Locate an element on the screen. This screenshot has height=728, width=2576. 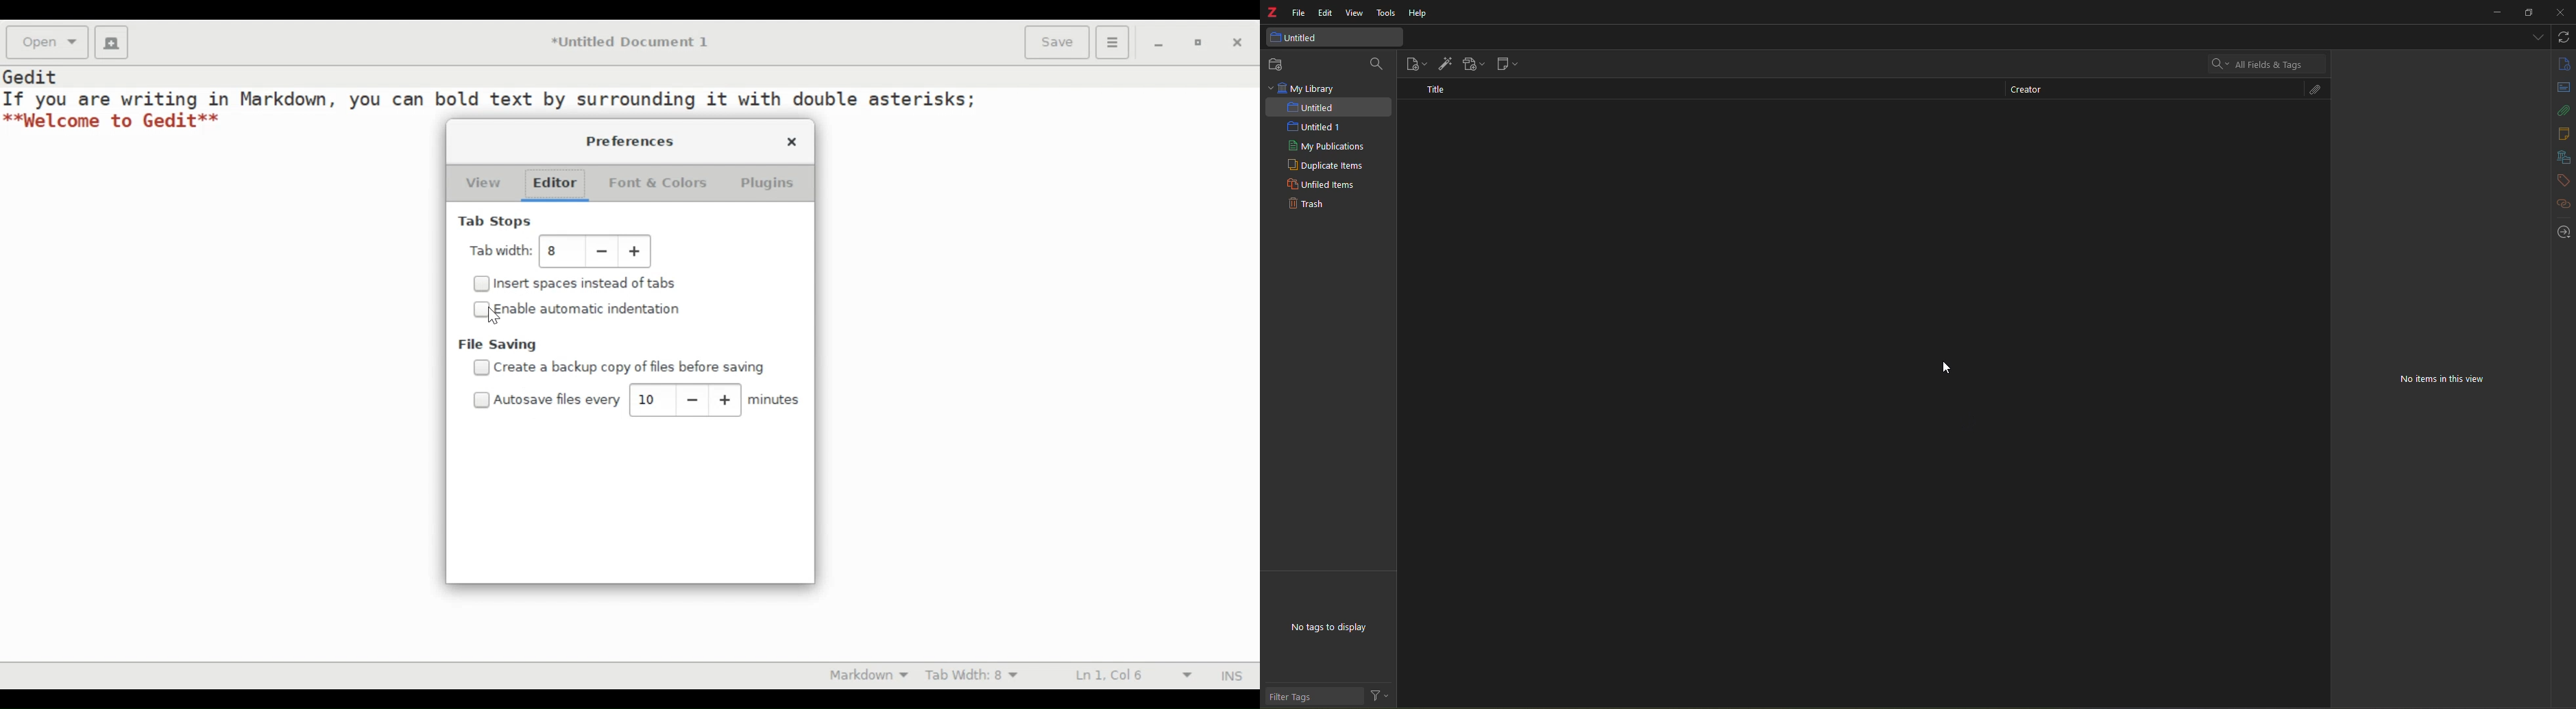
attach is located at coordinates (2564, 110).